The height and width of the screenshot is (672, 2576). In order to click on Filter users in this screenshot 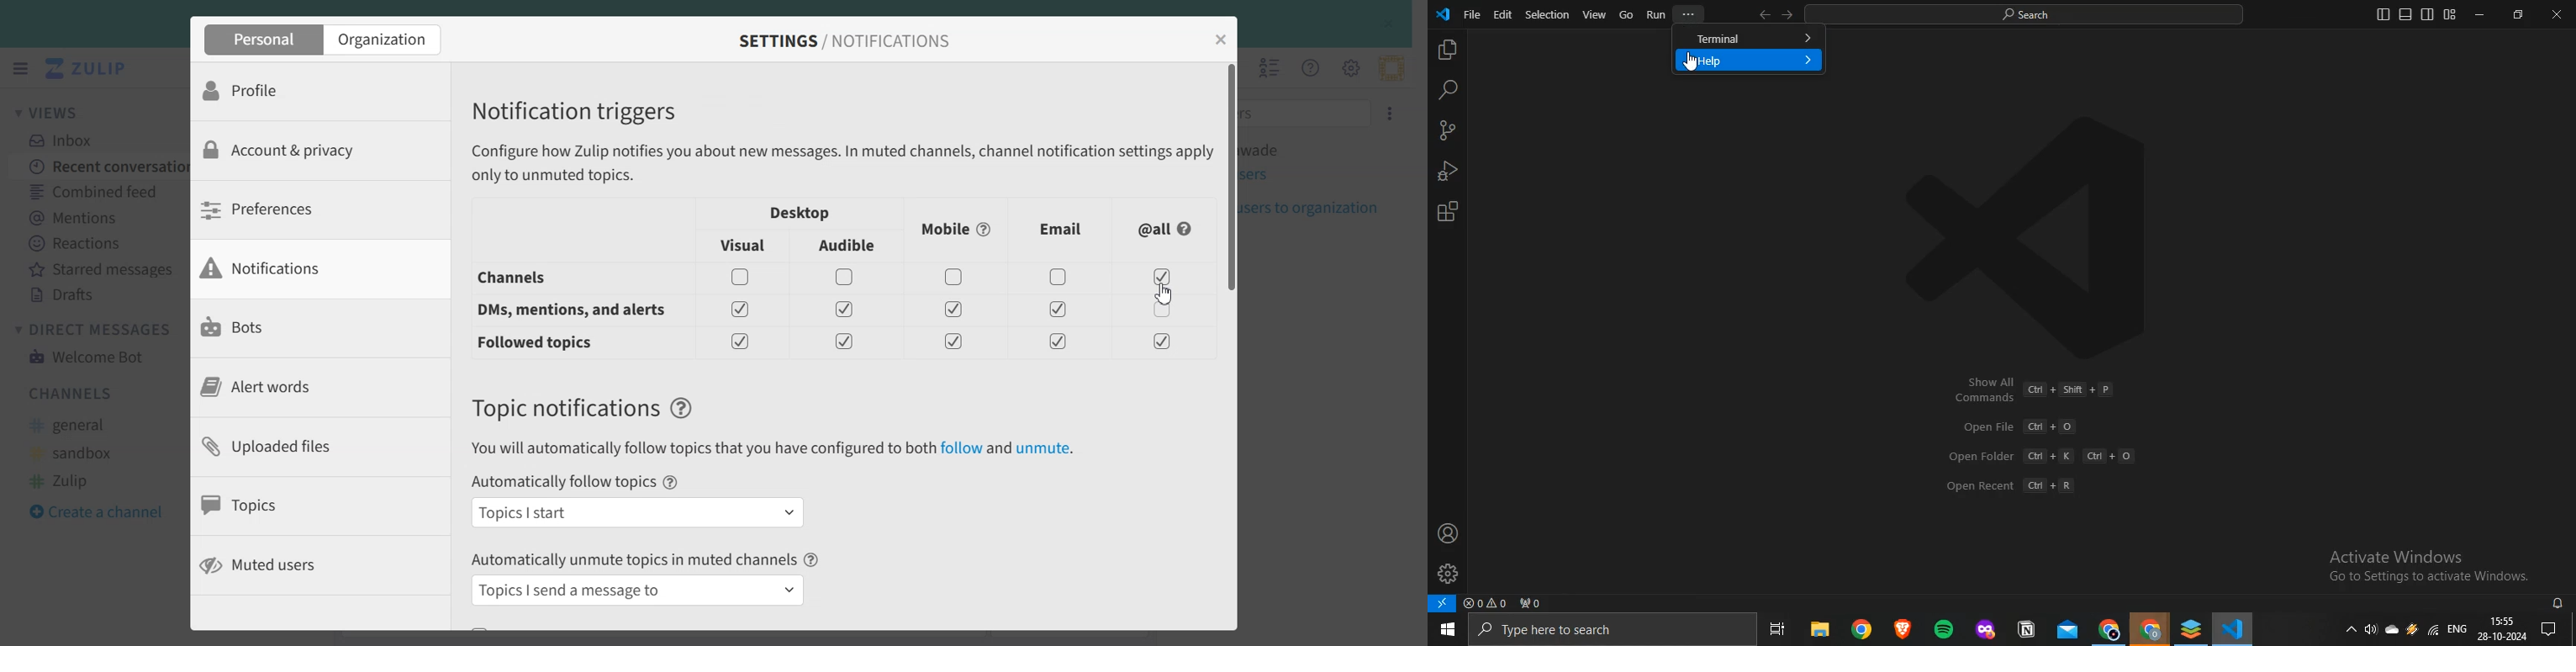, I will do `click(1309, 112)`.